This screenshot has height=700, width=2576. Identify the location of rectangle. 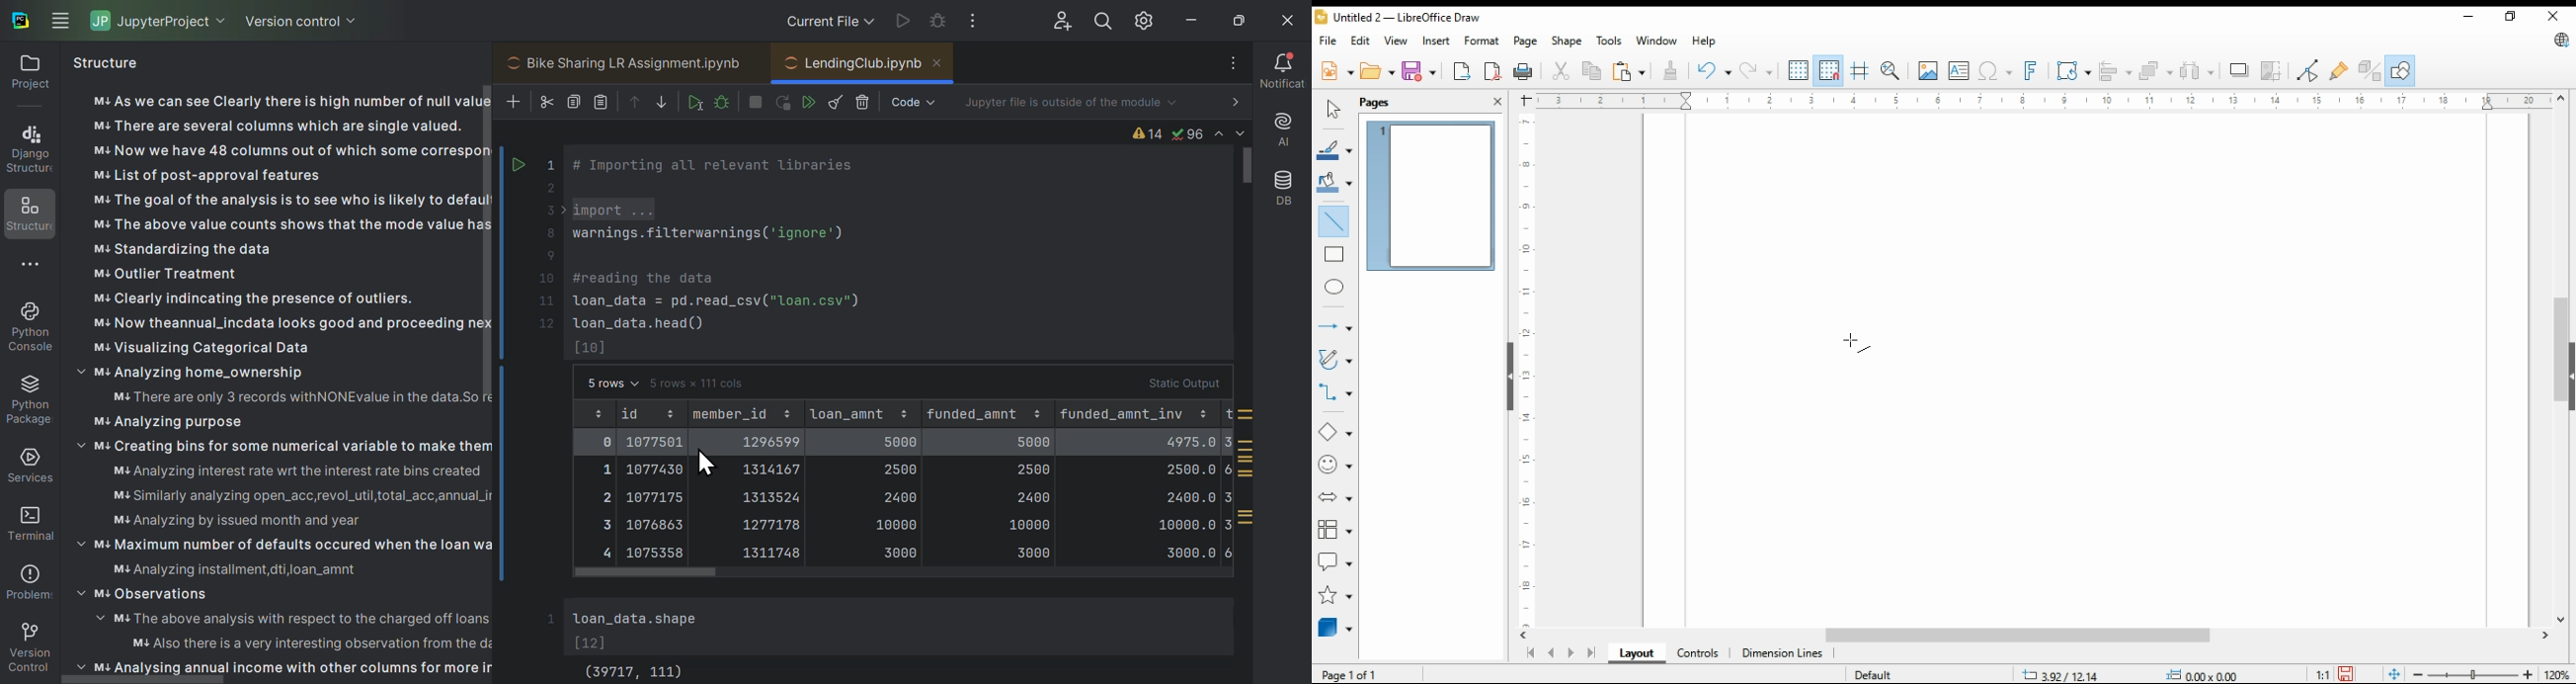
(1333, 253).